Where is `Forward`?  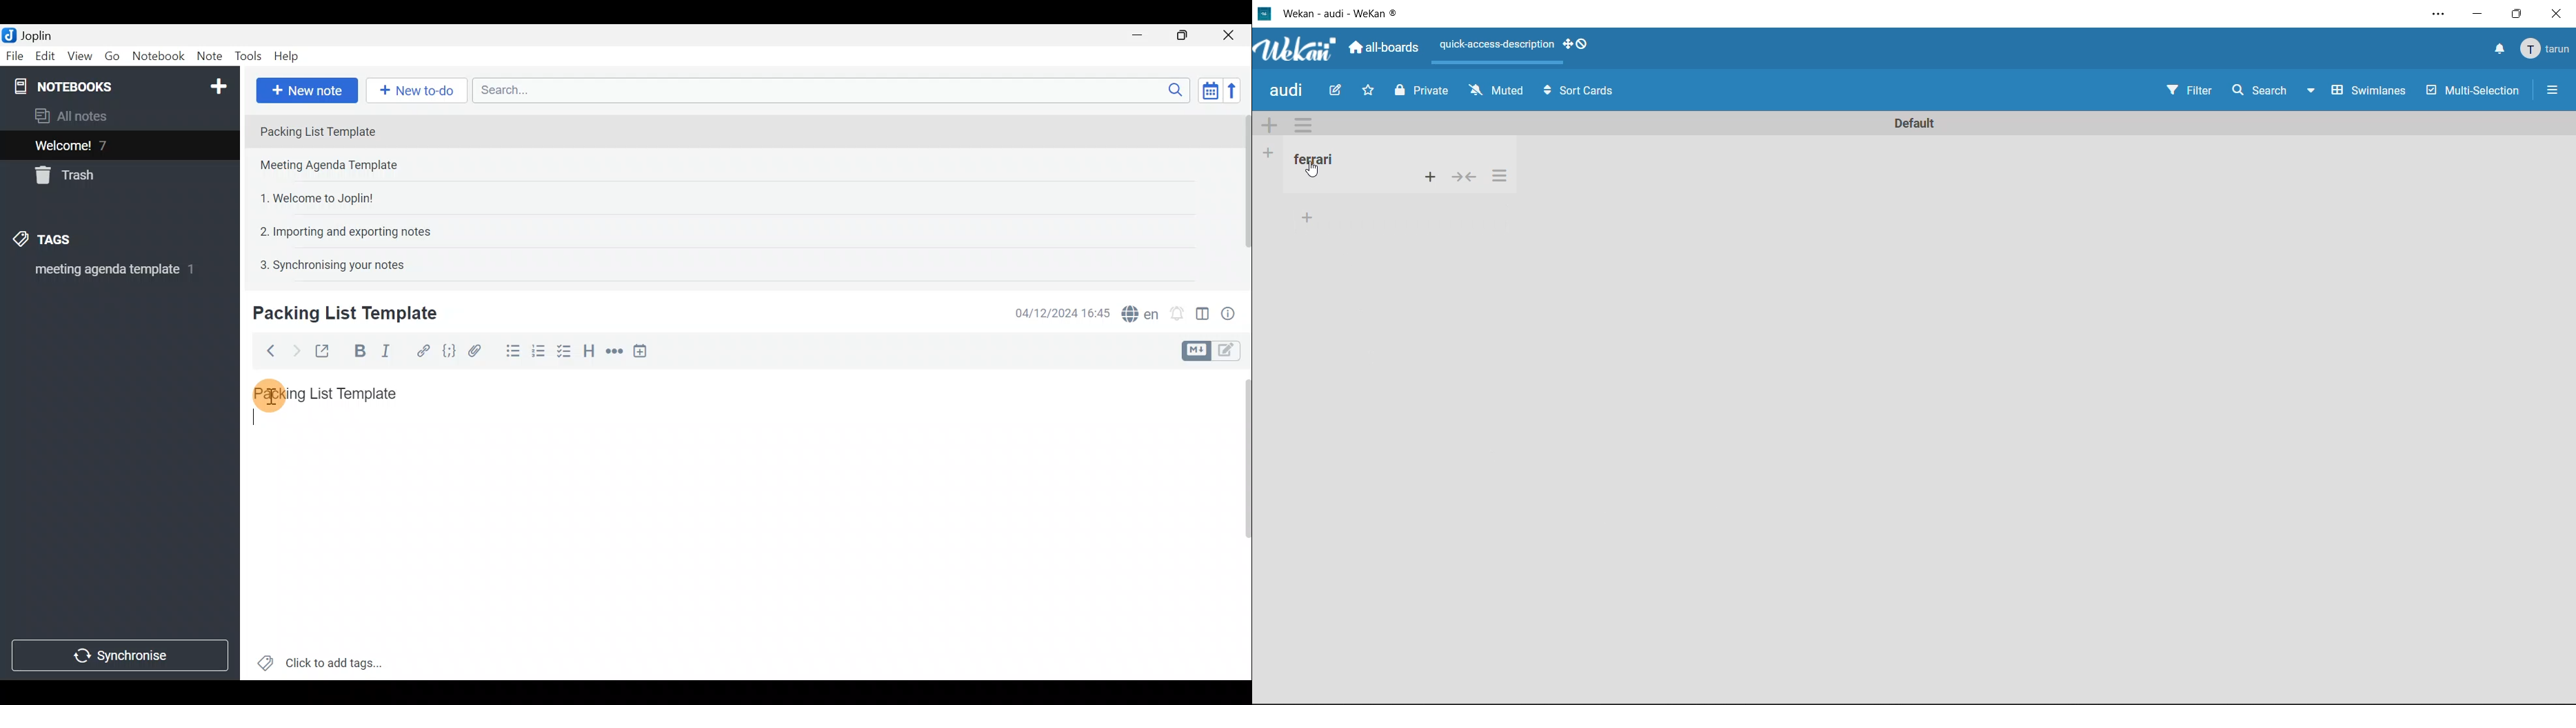 Forward is located at coordinates (294, 349).